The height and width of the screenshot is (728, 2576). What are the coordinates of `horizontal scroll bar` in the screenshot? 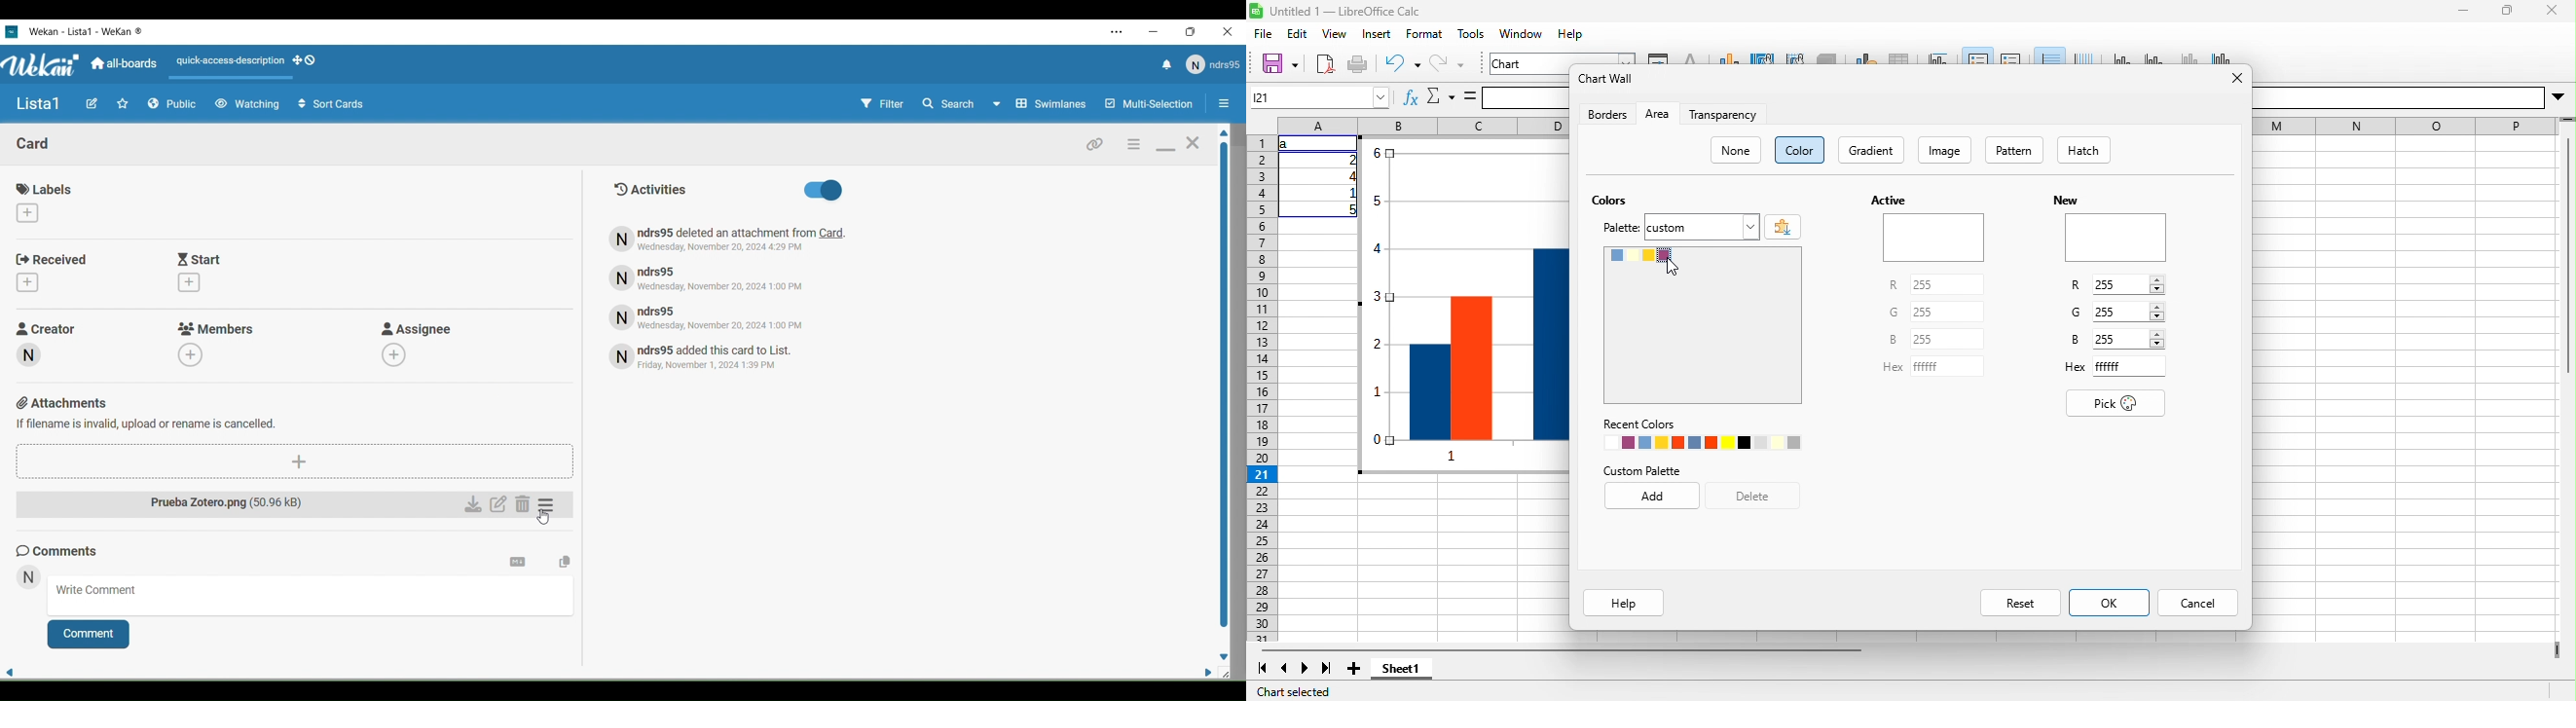 It's located at (1562, 649).